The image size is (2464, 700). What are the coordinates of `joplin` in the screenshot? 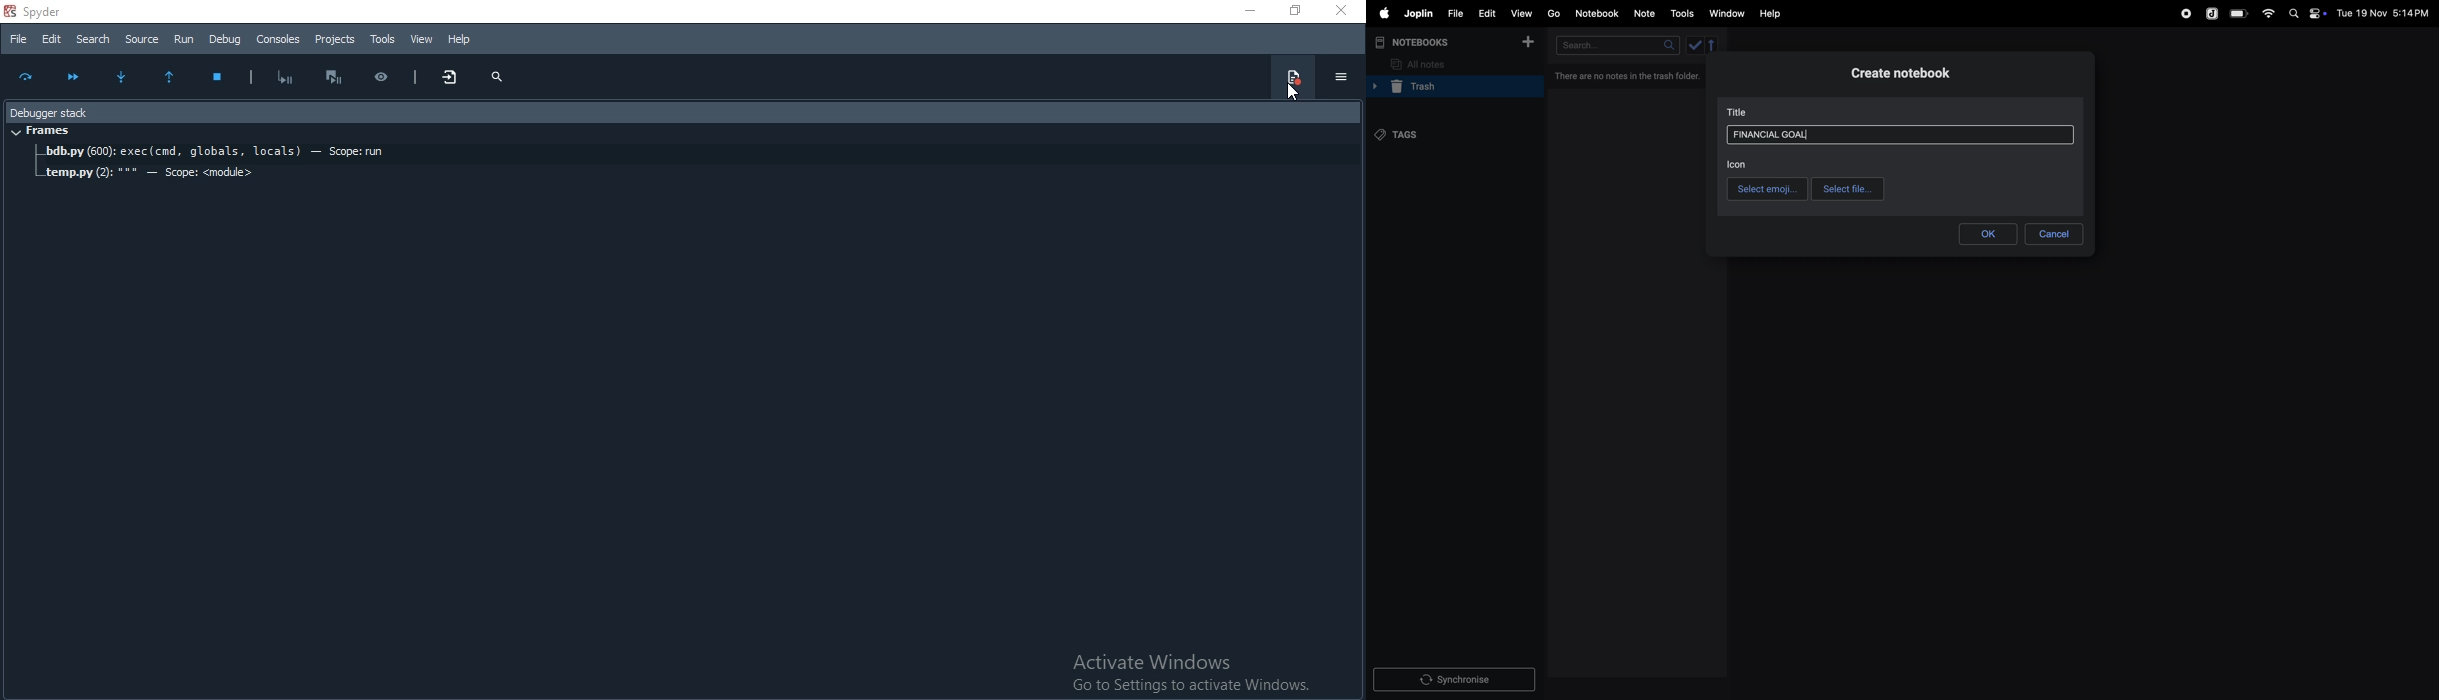 It's located at (2213, 12).